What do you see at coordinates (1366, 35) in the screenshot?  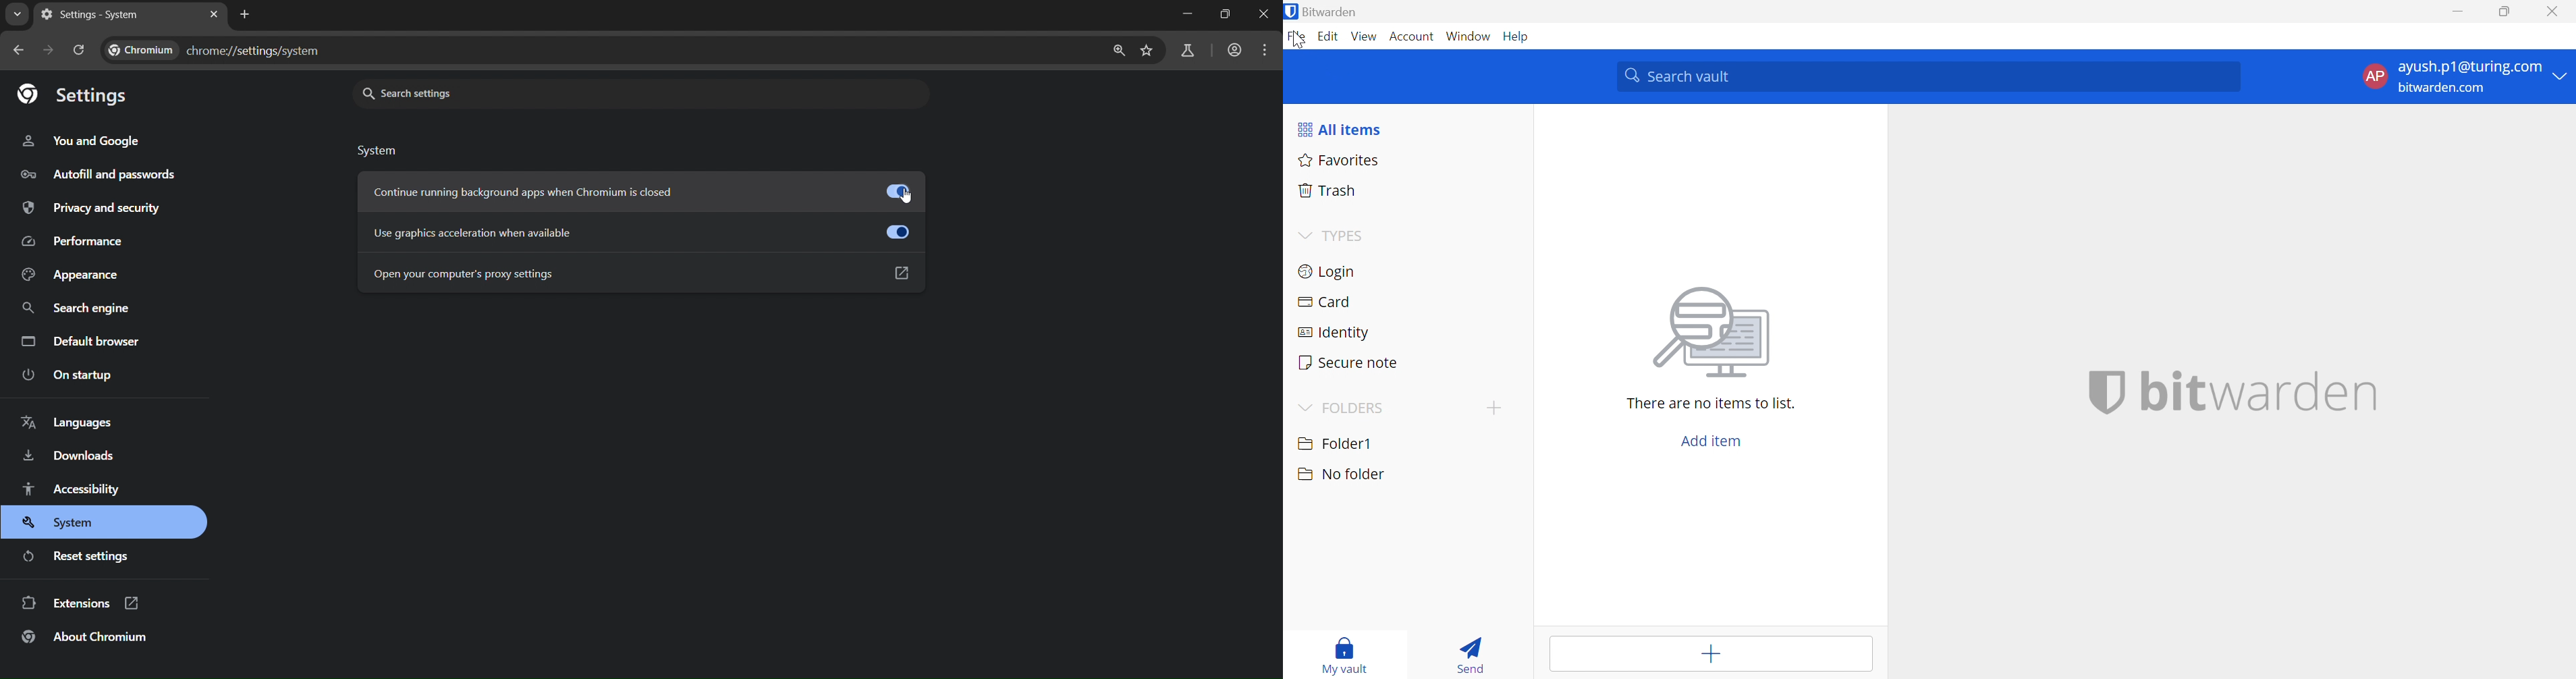 I see `View` at bounding box center [1366, 35].